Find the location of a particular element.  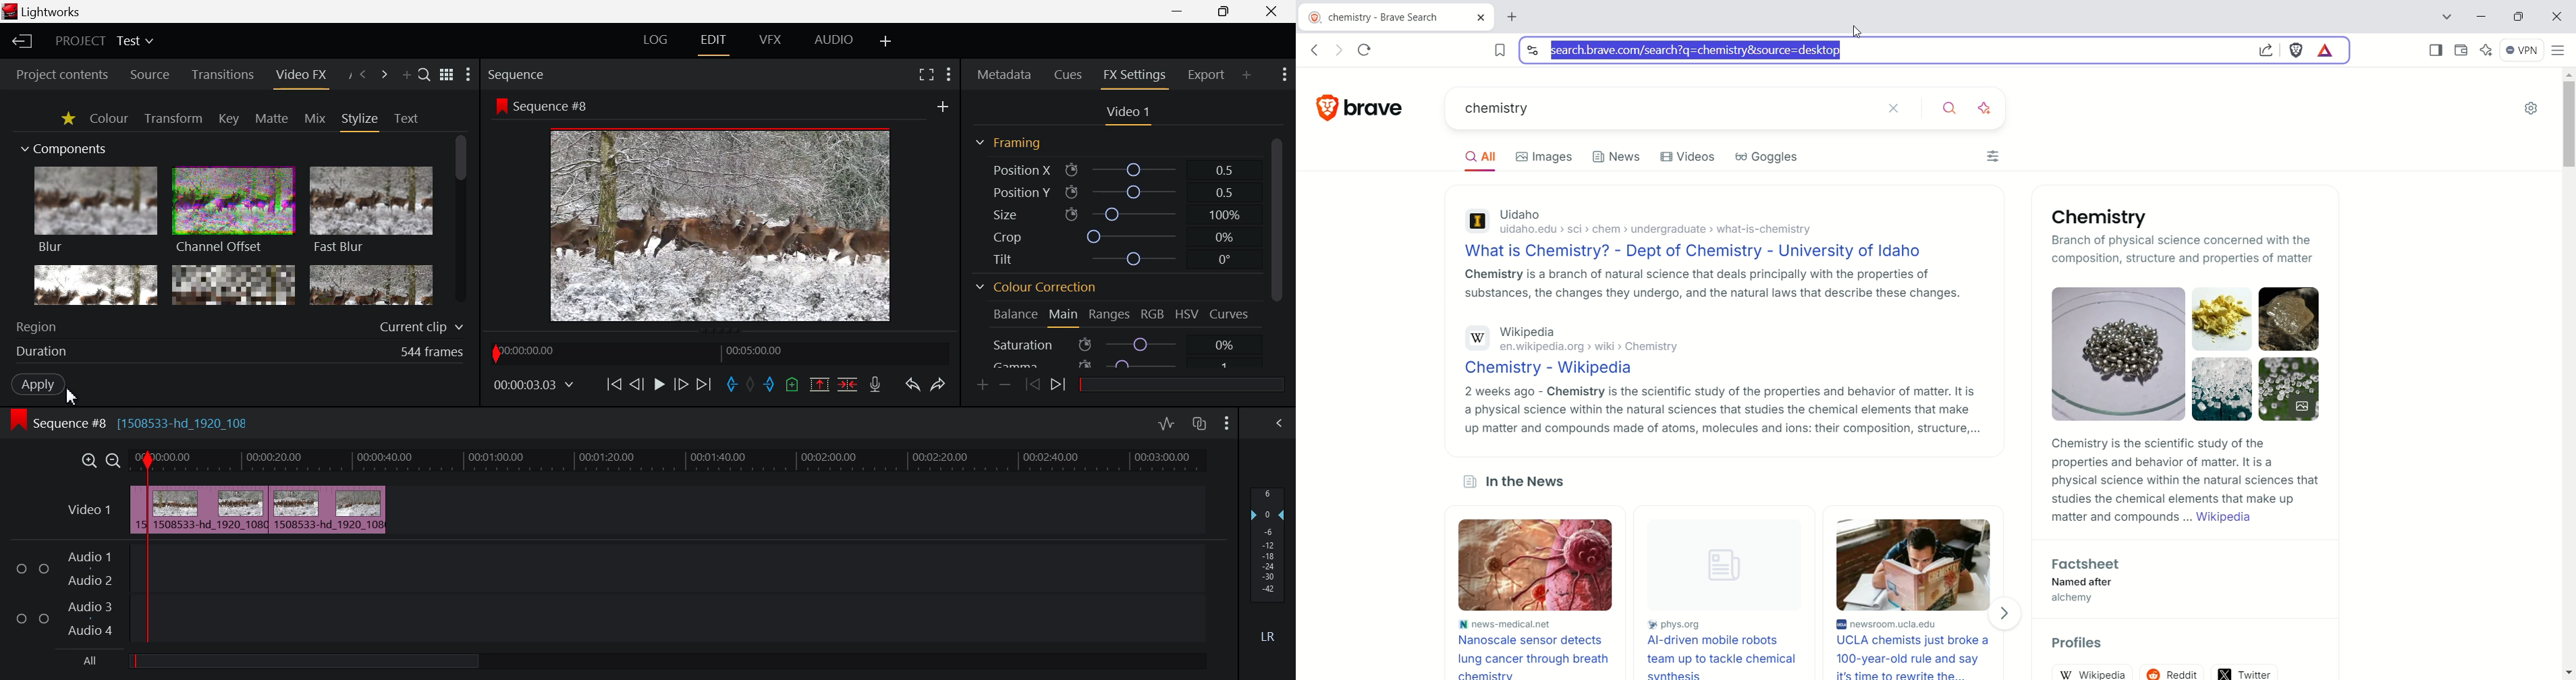

HSV is located at coordinates (1189, 315).